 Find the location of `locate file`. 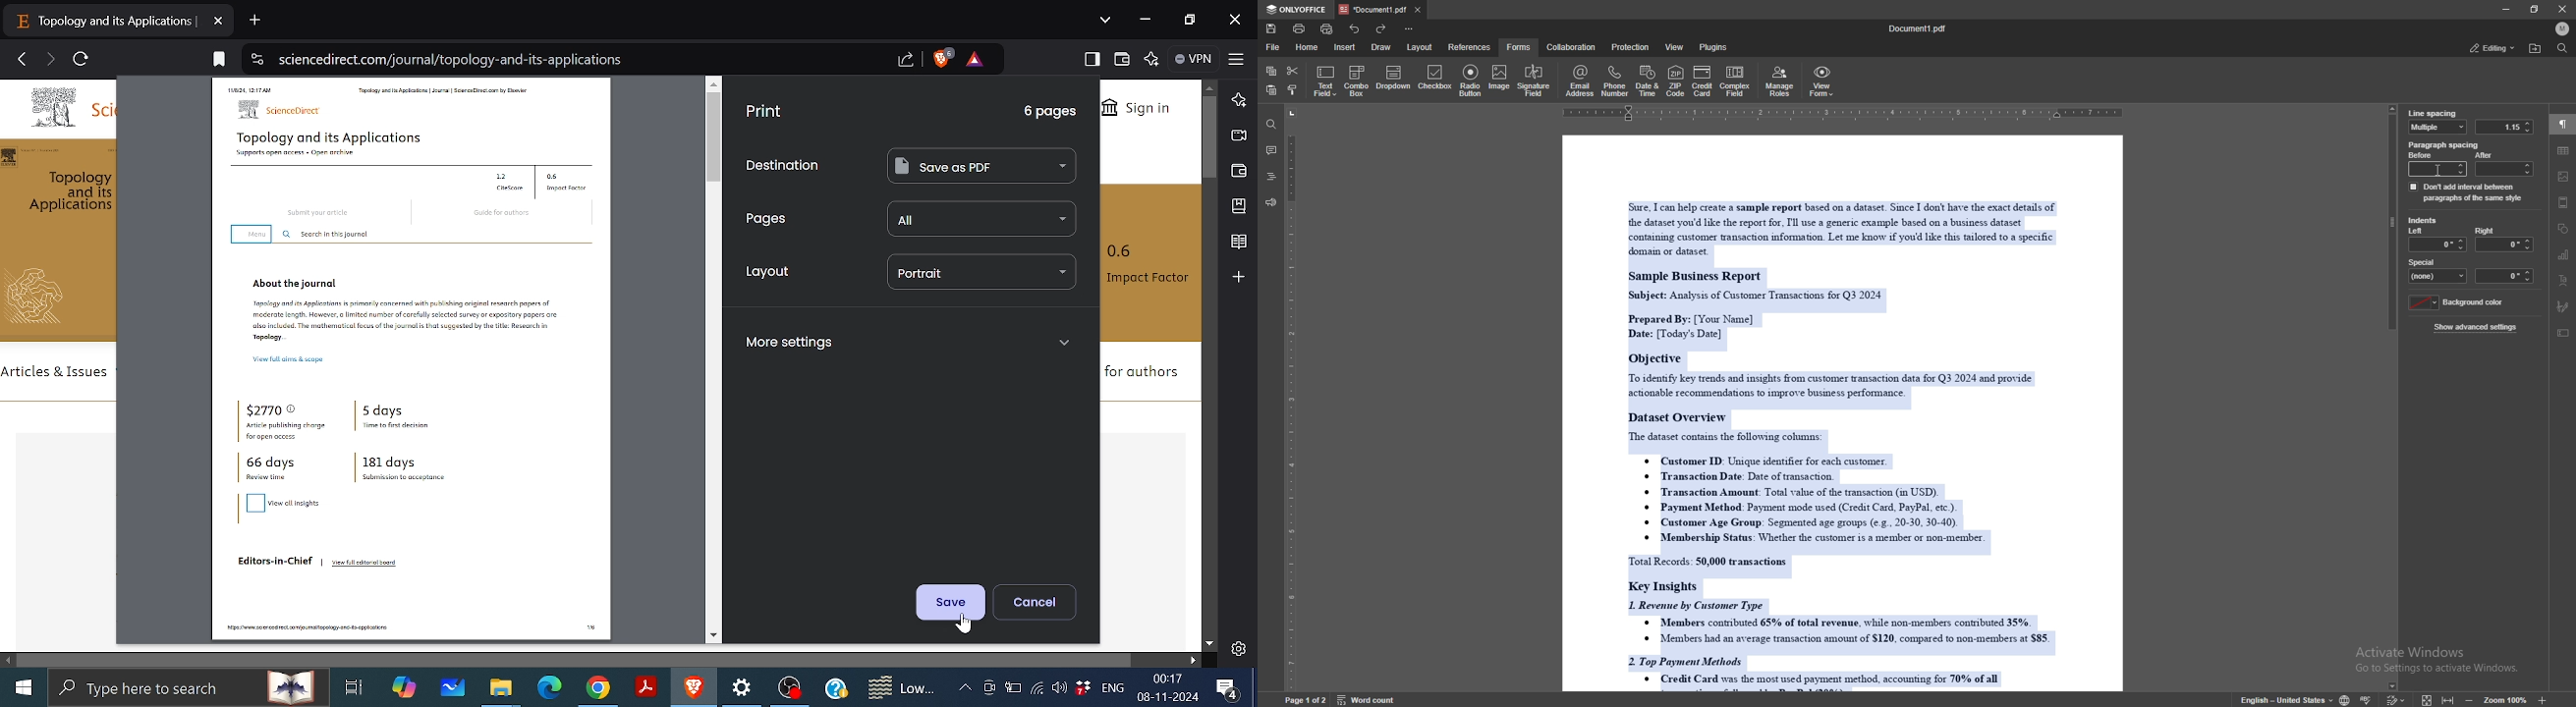

locate file is located at coordinates (2535, 49).